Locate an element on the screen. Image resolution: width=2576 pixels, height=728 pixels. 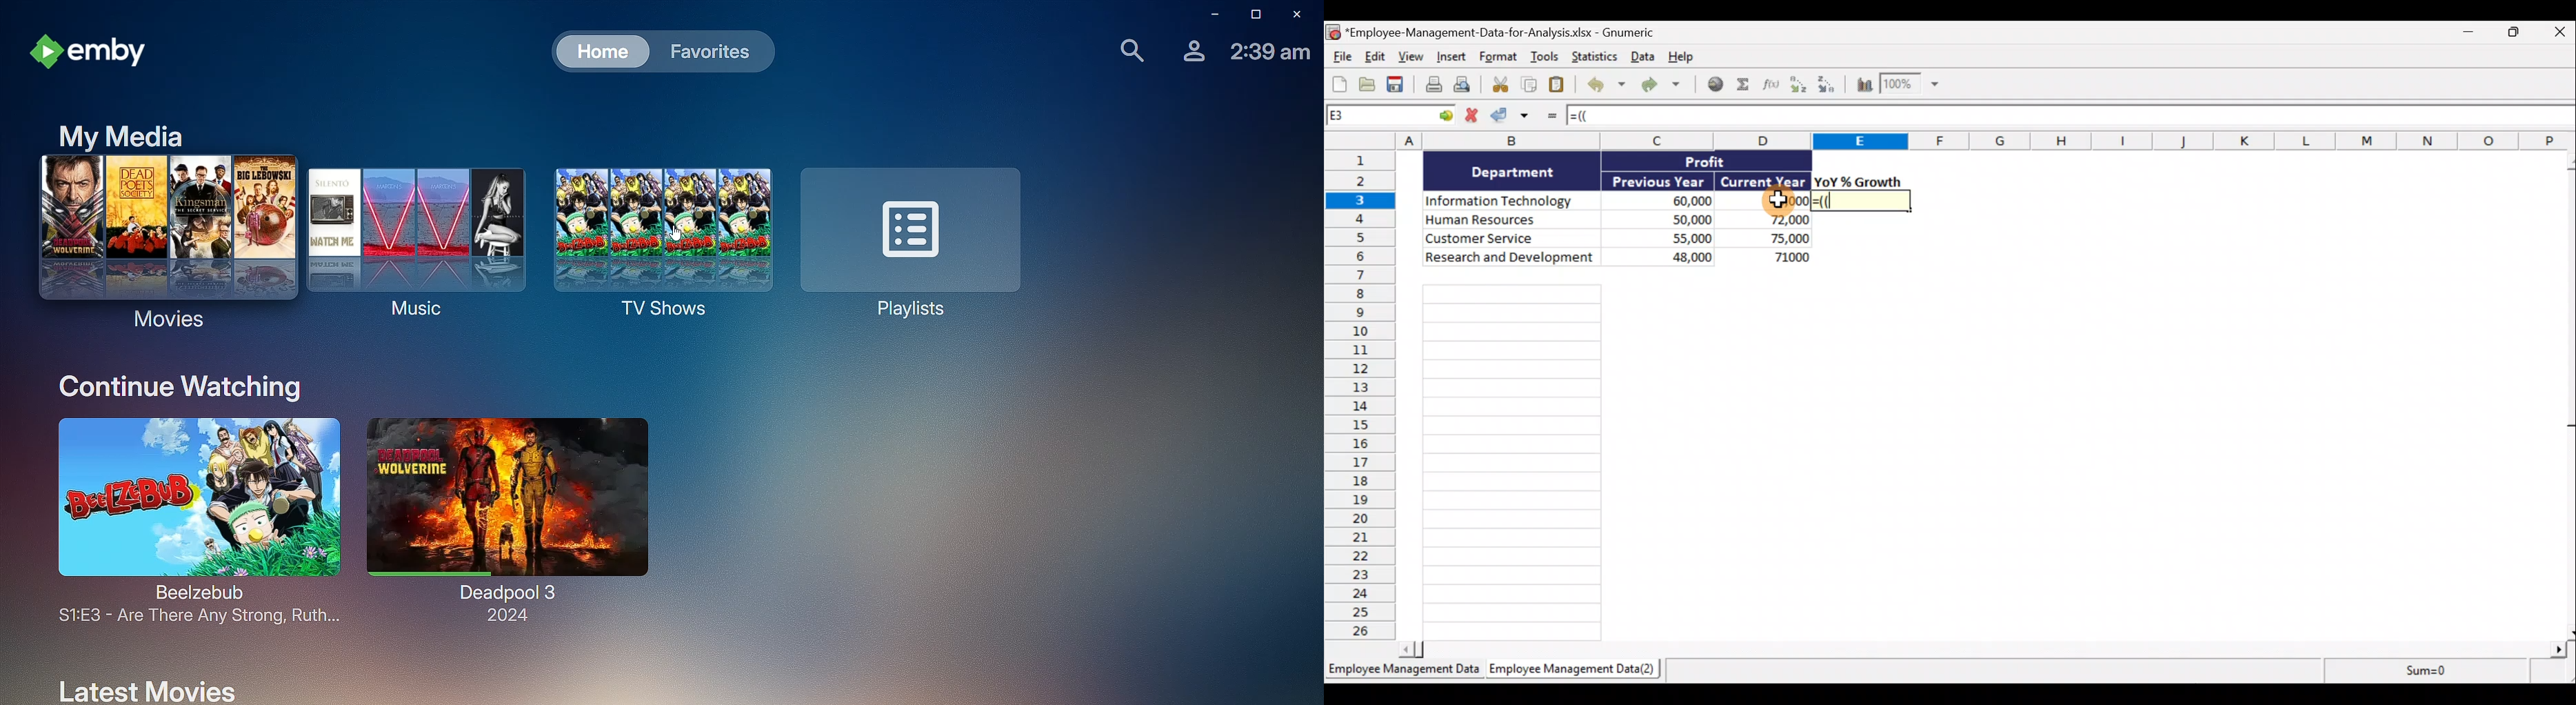
Home is located at coordinates (594, 52).